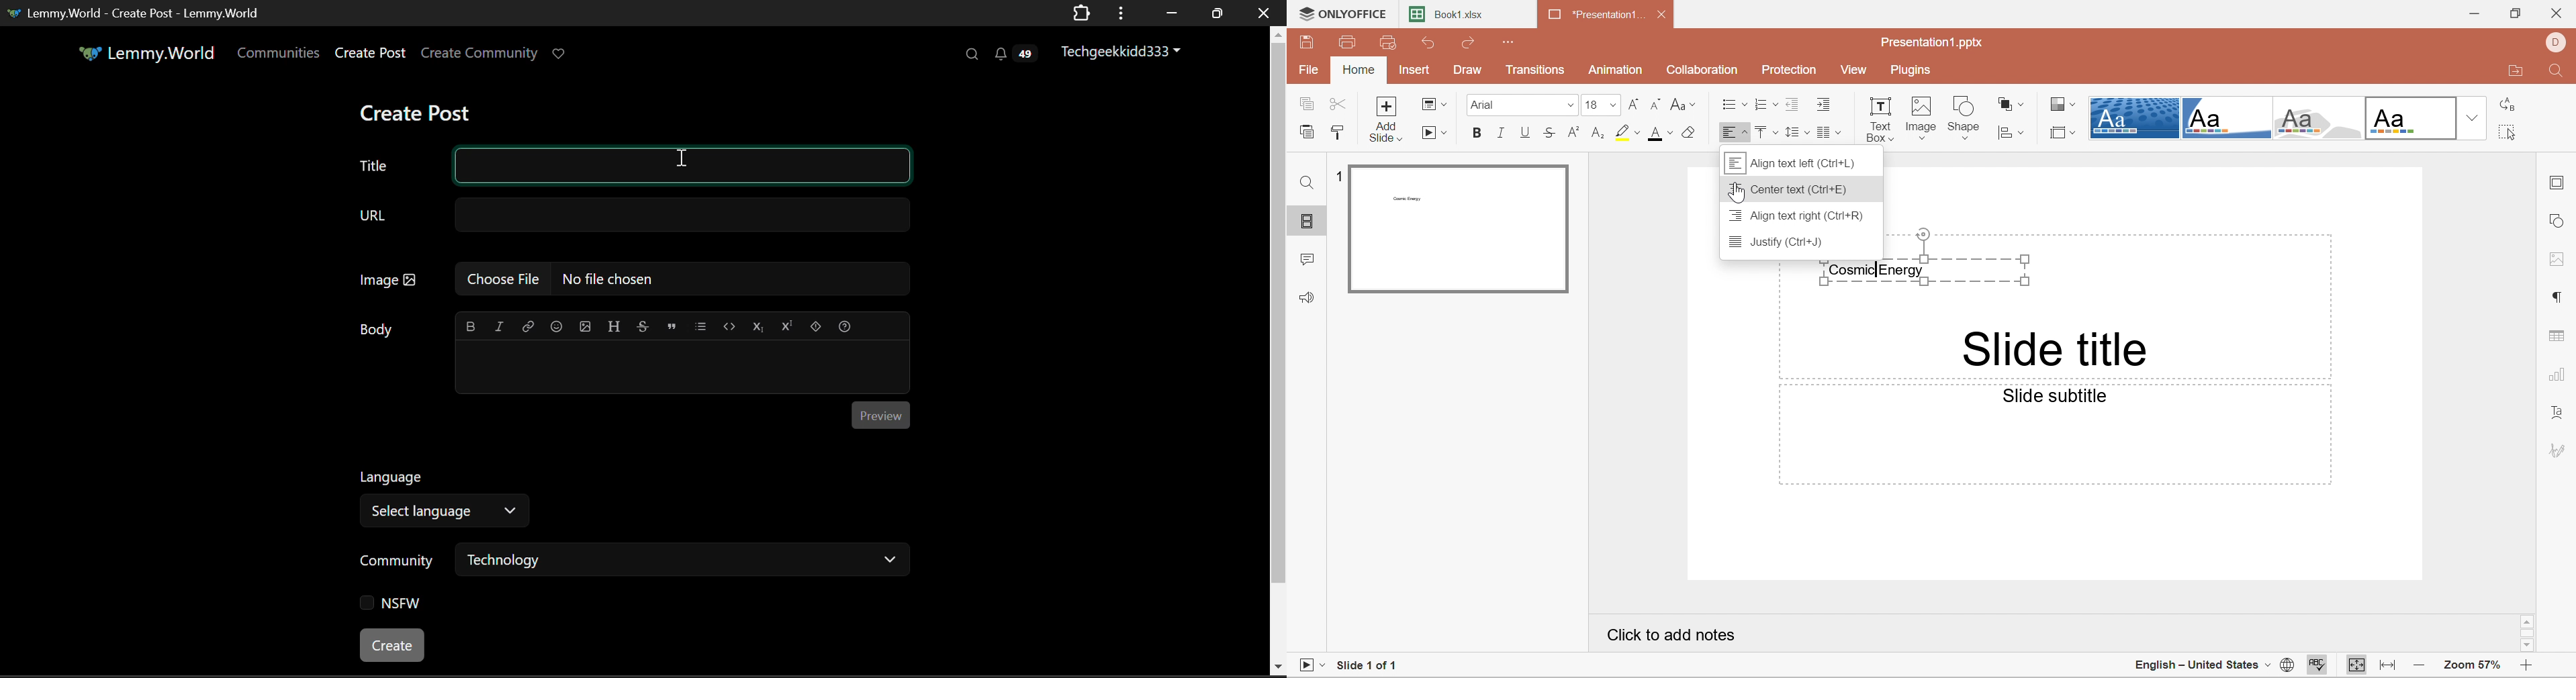  Describe the element at coordinates (2413, 119) in the screenshot. I see `Official` at that location.